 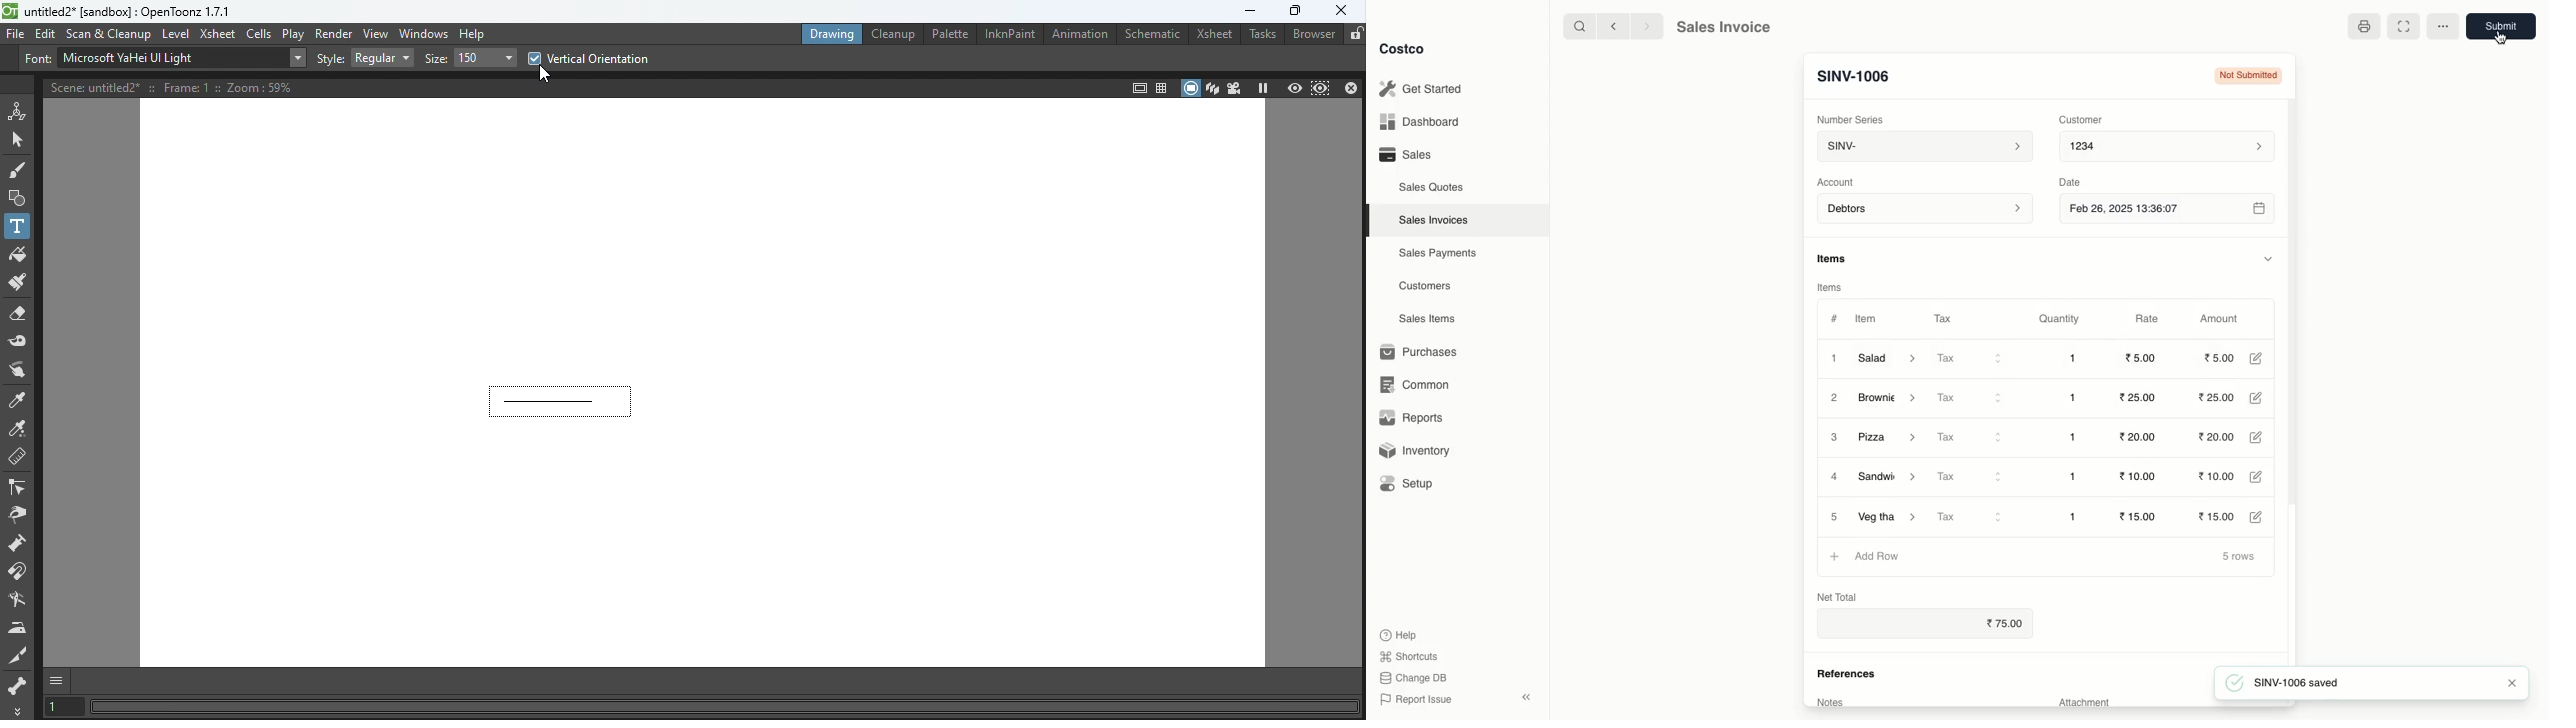 What do you see at coordinates (1838, 258) in the screenshot?
I see `Items` at bounding box center [1838, 258].